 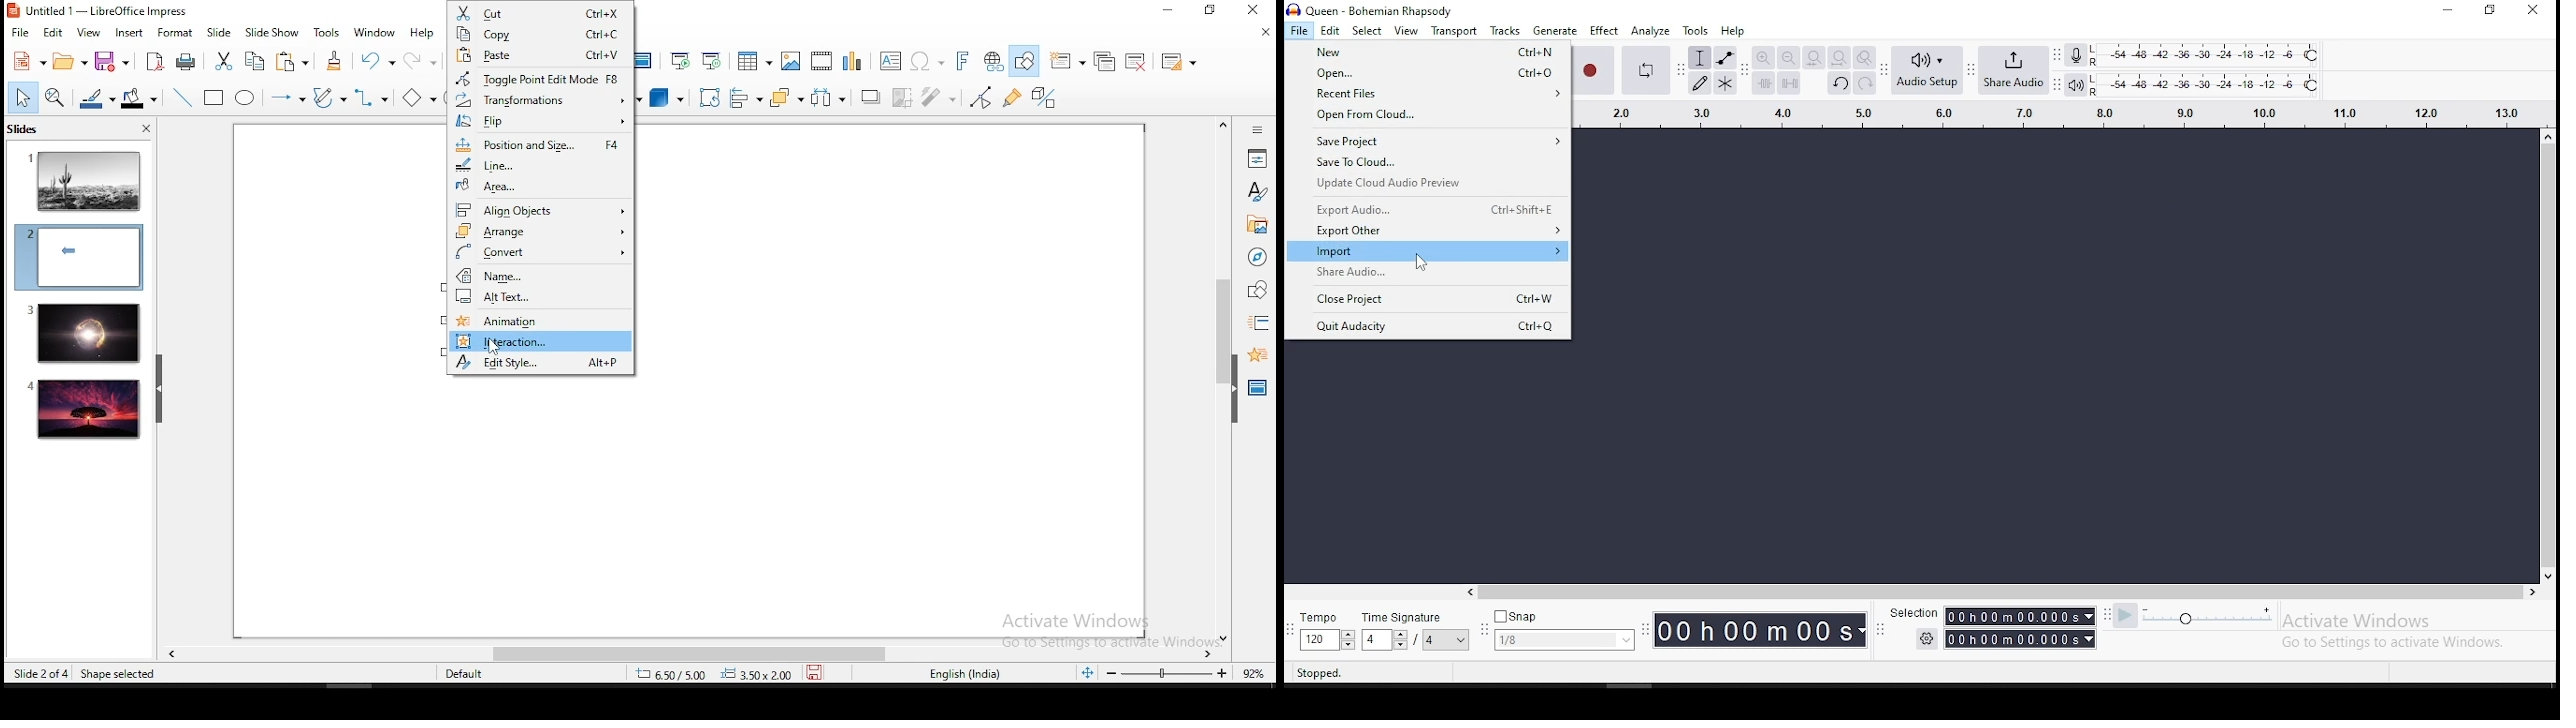 I want to click on start from first slide, so click(x=680, y=61).